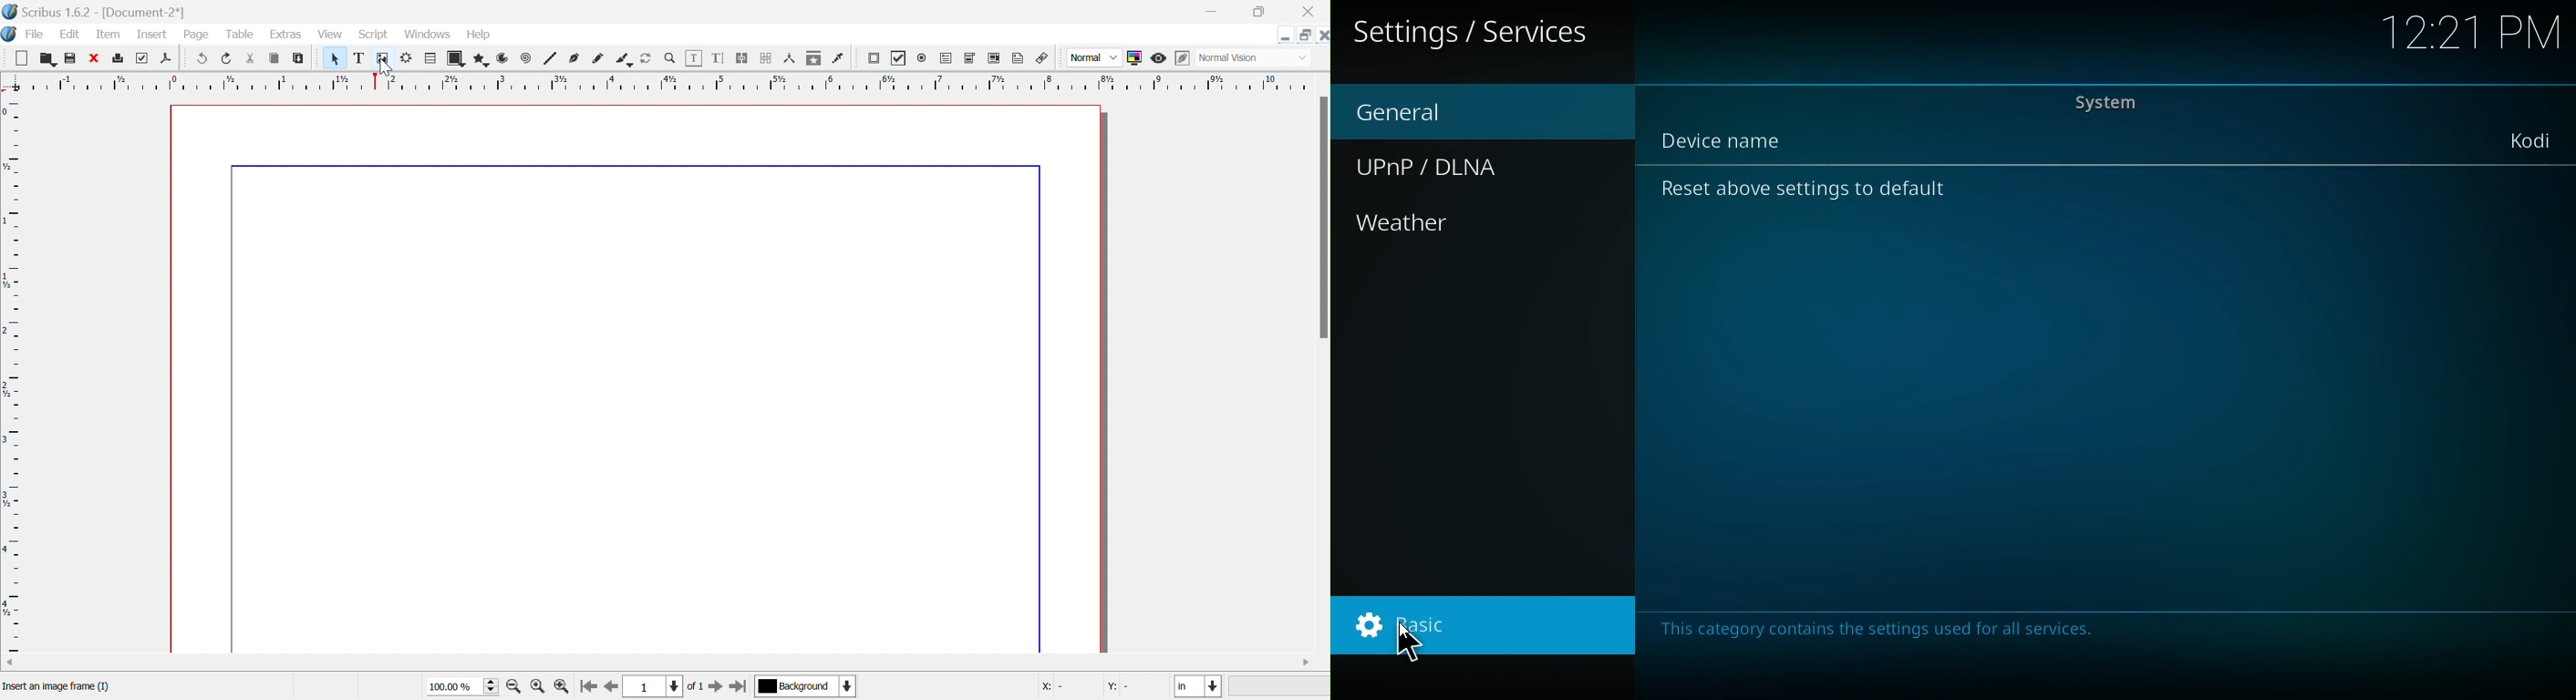  Describe the element at coordinates (514, 687) in the screenshot. I see `zoom in` at that location.